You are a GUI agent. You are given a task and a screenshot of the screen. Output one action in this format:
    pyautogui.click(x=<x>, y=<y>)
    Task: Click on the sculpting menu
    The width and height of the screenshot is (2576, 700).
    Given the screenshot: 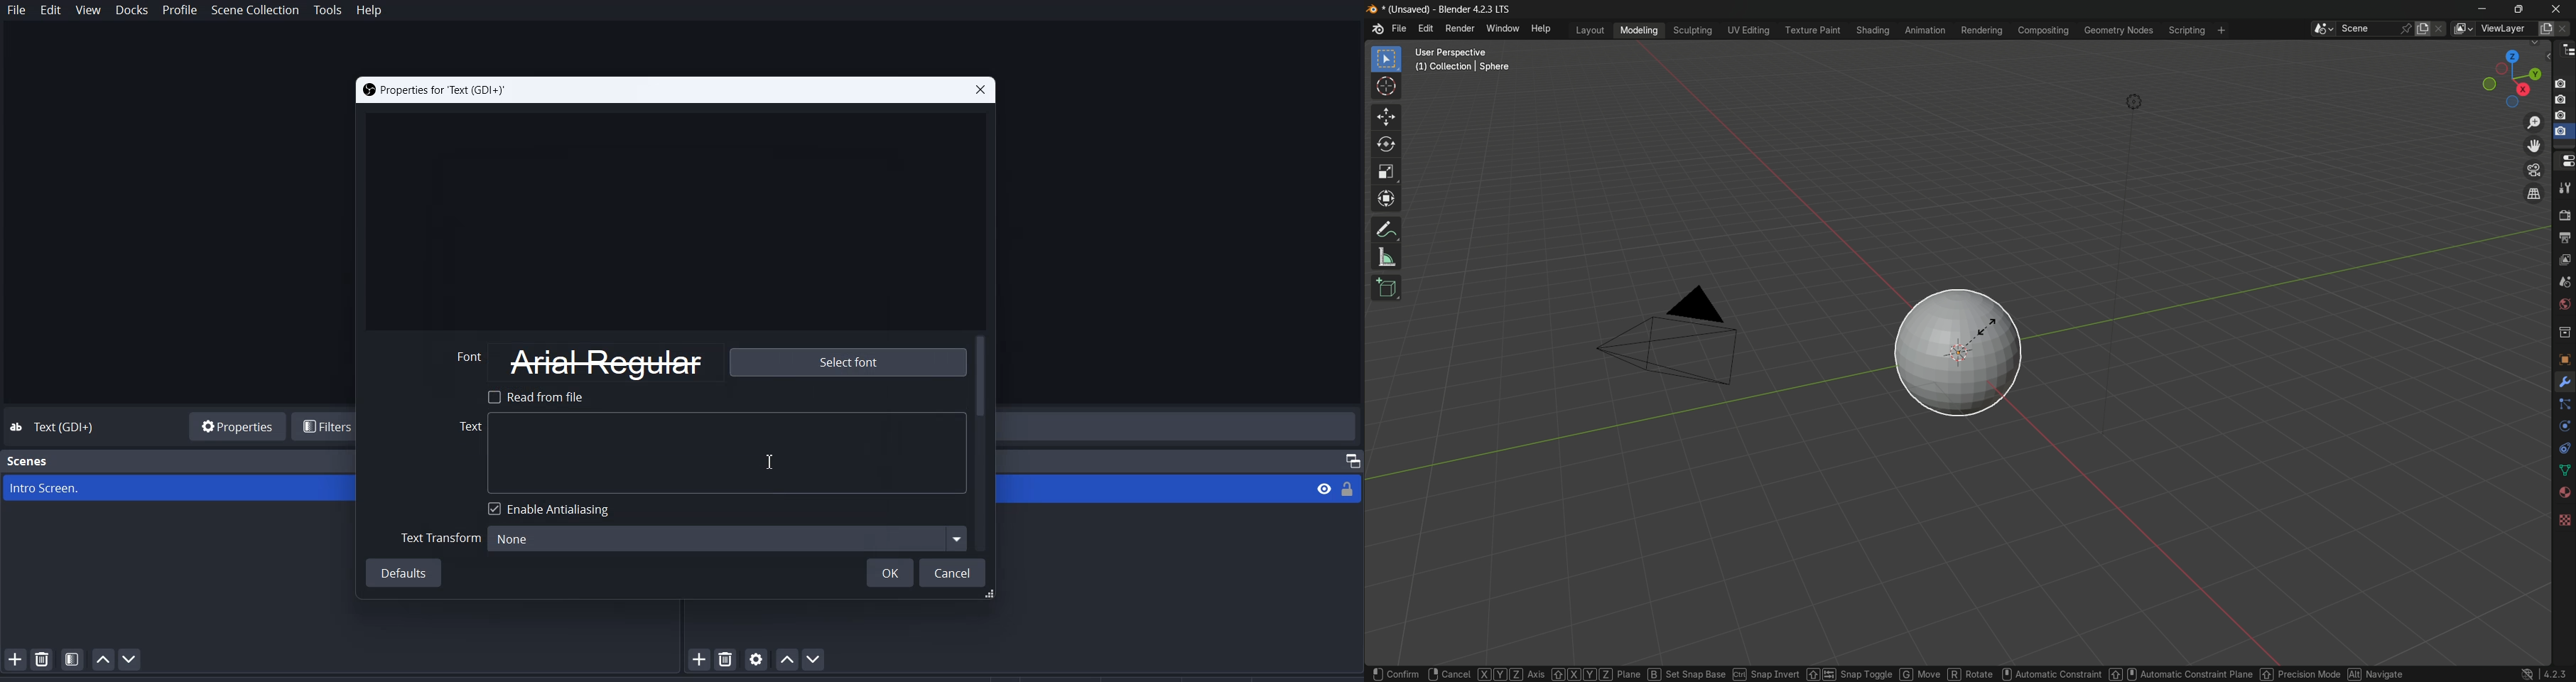 What is the action you would take?
    pyautogui.click(x=1694, y=31)
    